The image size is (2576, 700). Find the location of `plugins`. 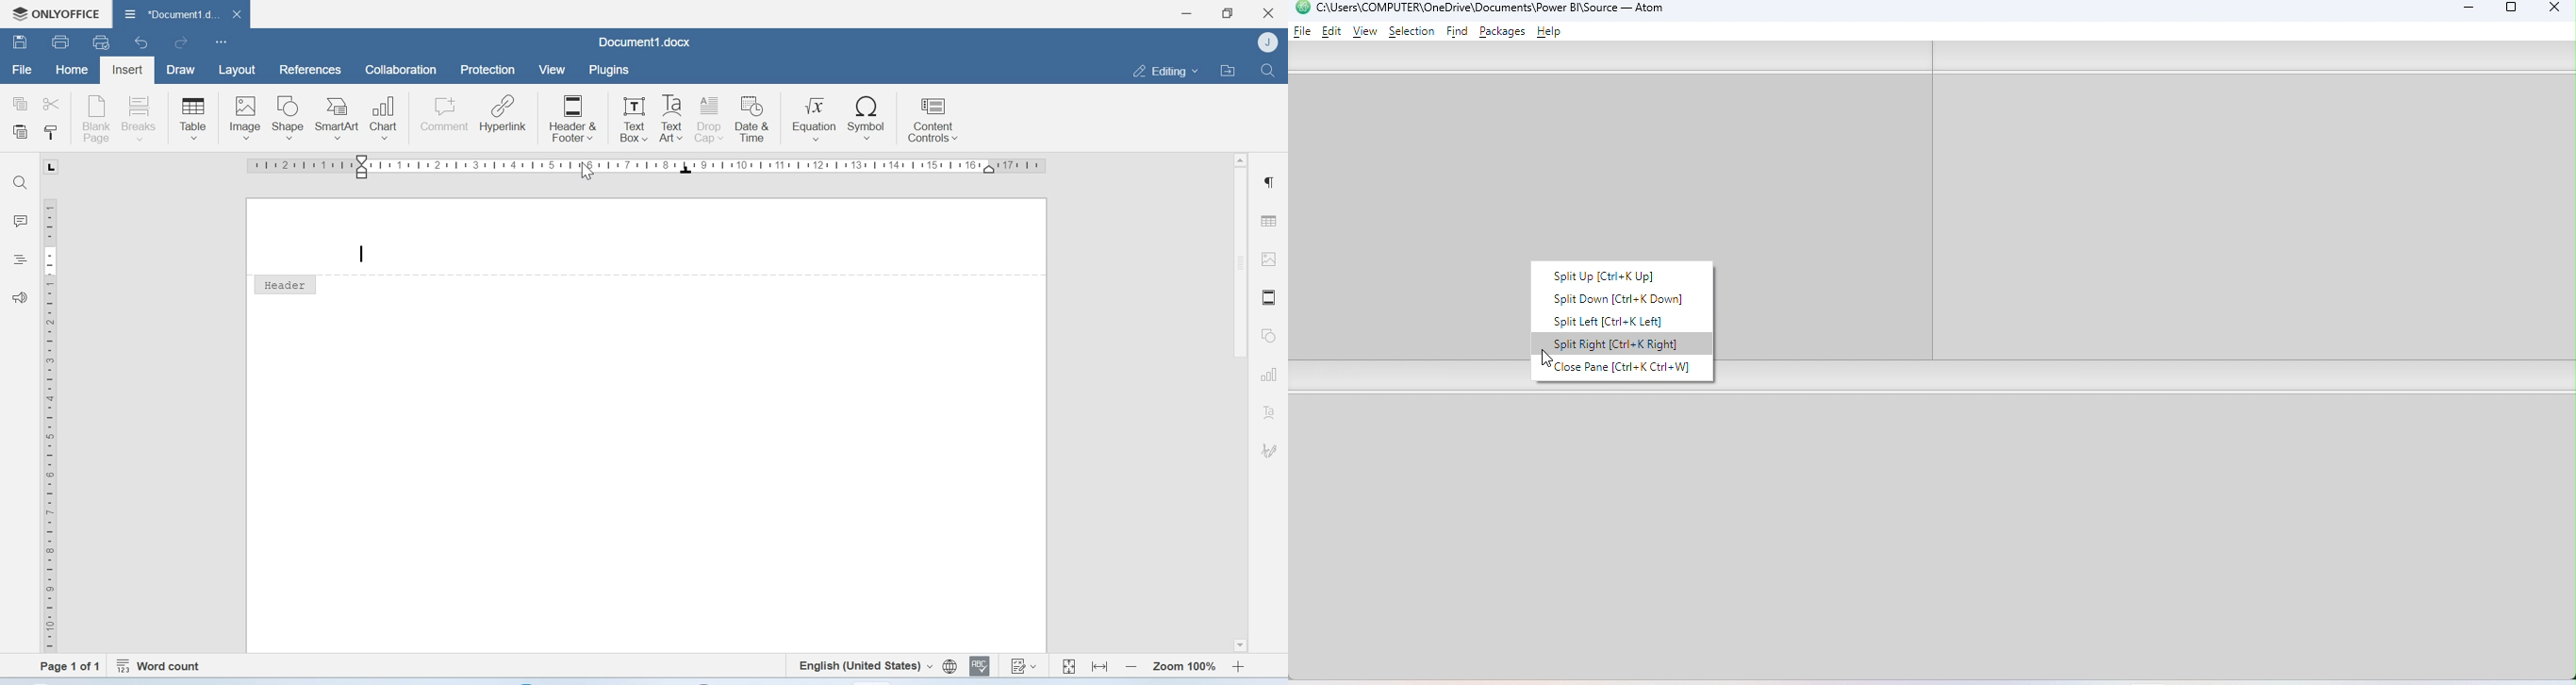

plugins is located at coordinates (615, 70).